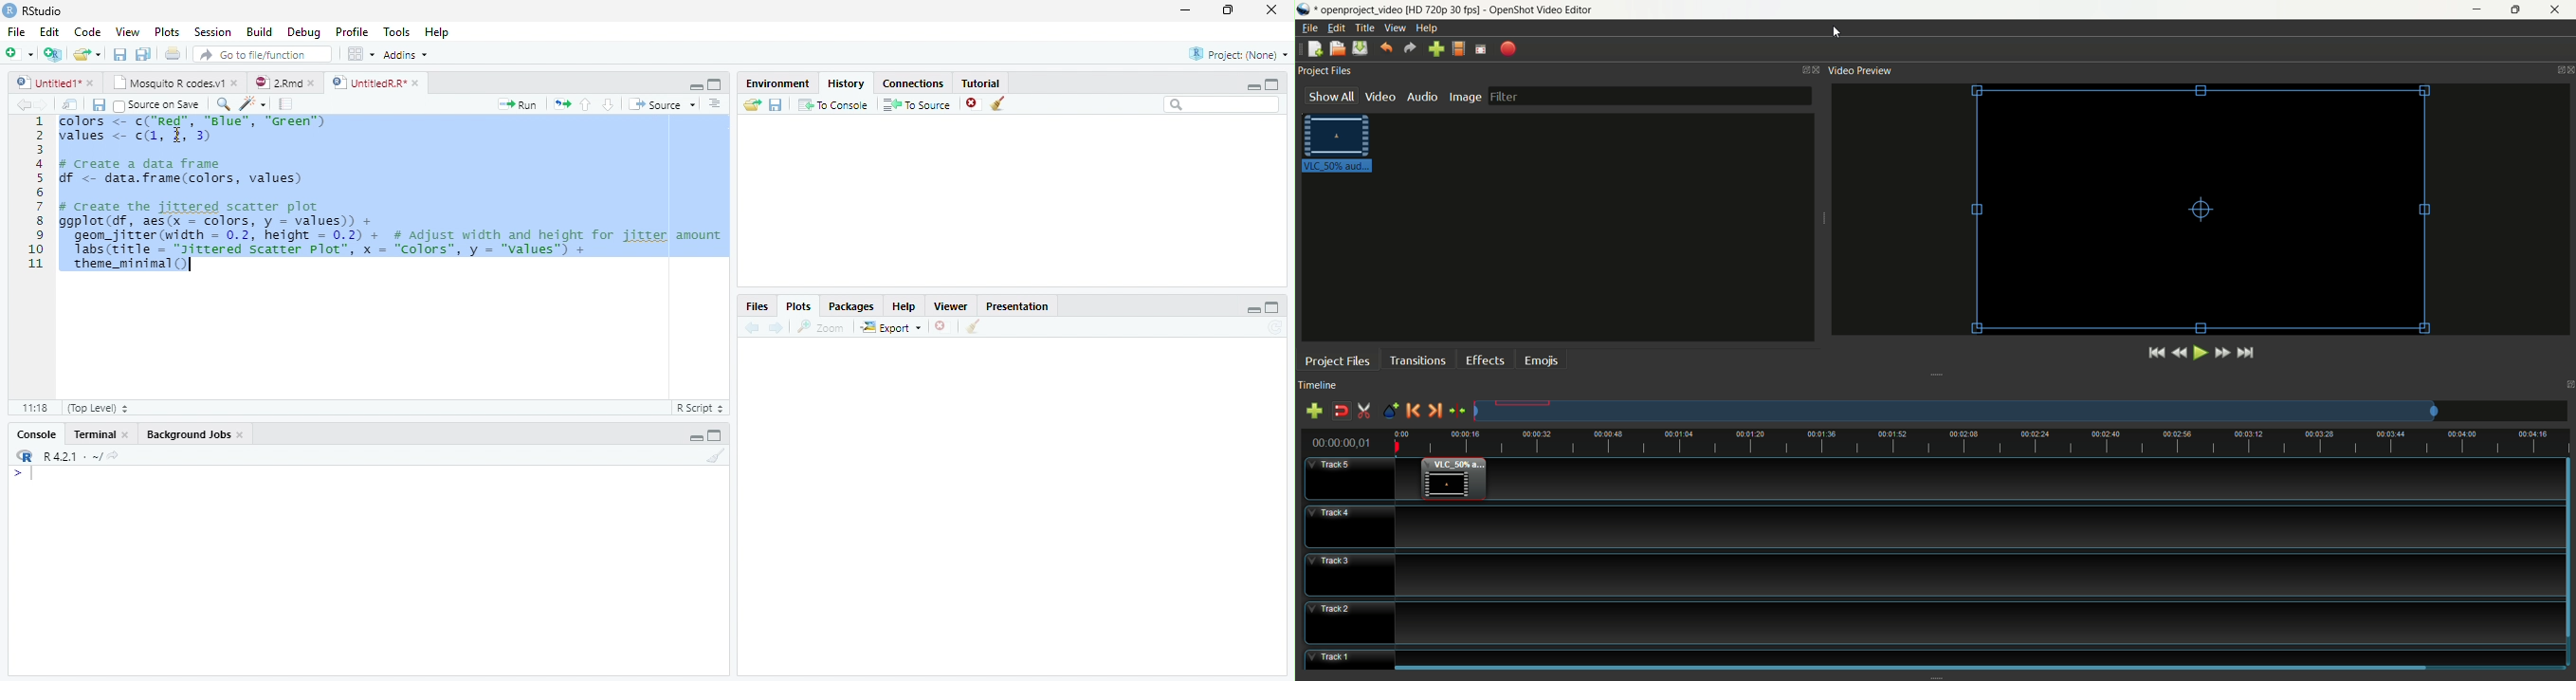 This screenshot has width=2576, height=700. Describe the element at coordinates (406, 55) in the screenshot. I see `Addins` at that location.